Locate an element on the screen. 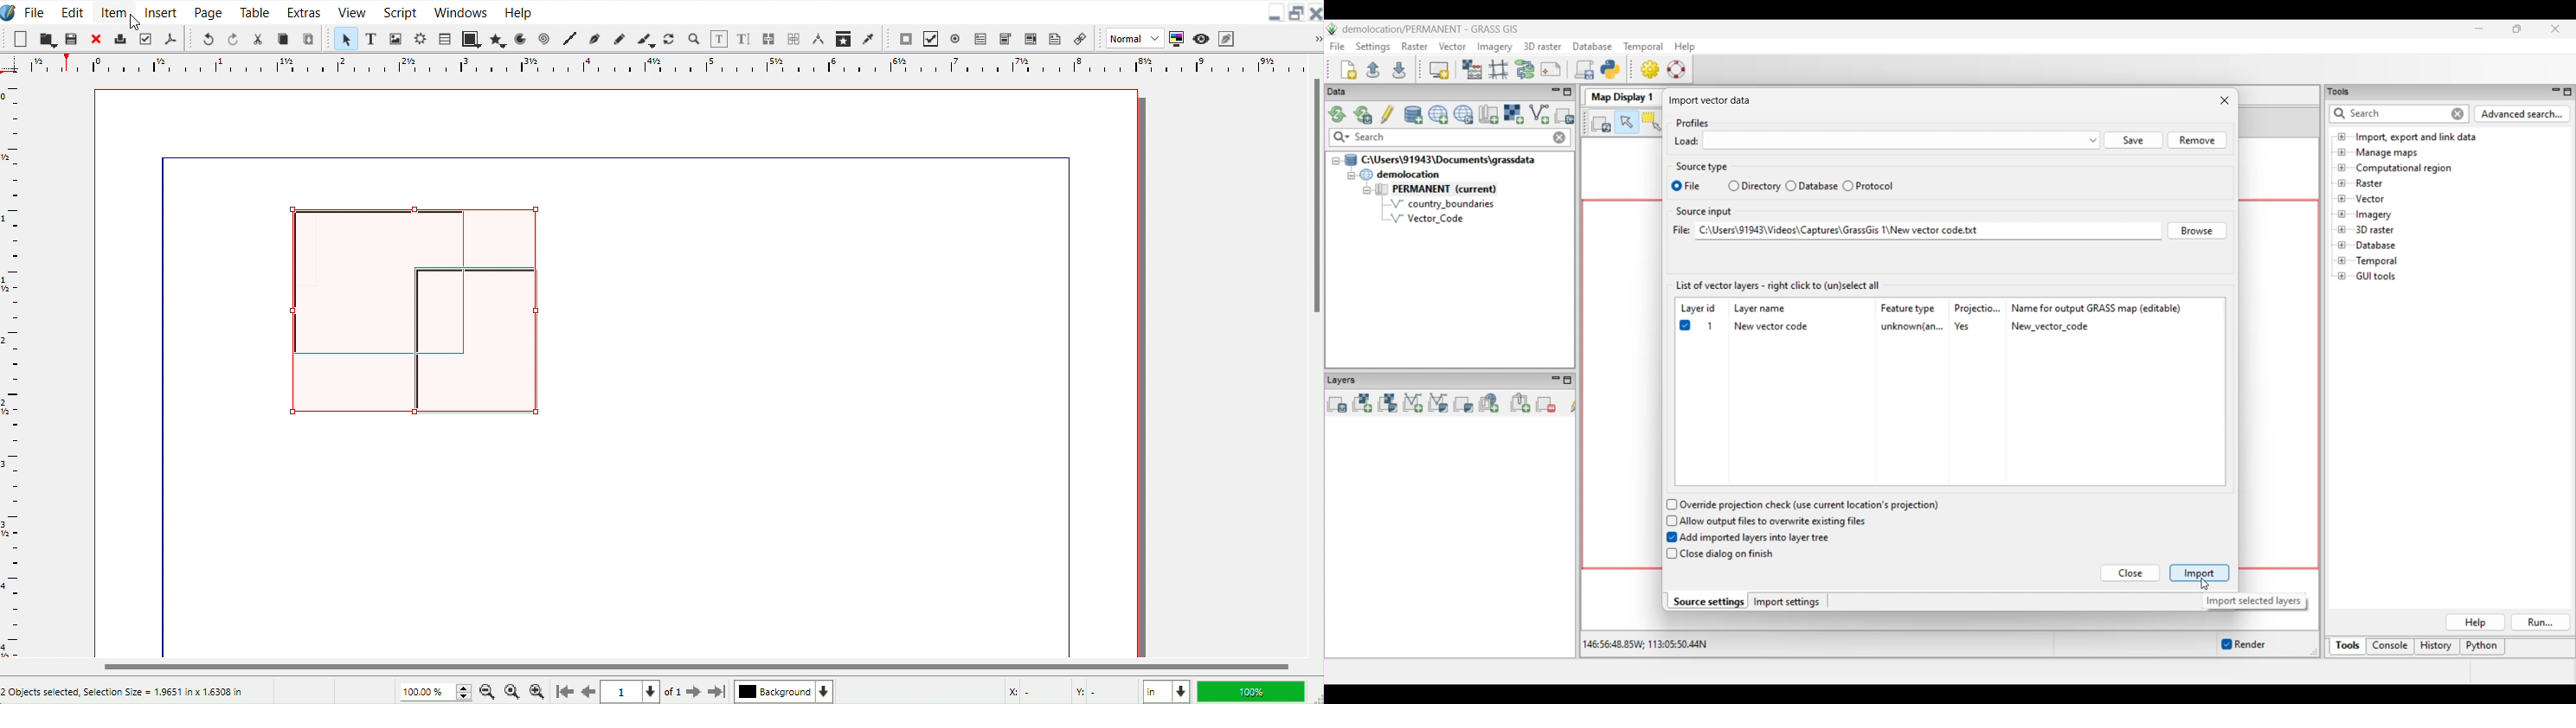 This screenshot has width=2576, height=728. Select current page is located at coordinates (632, 692).